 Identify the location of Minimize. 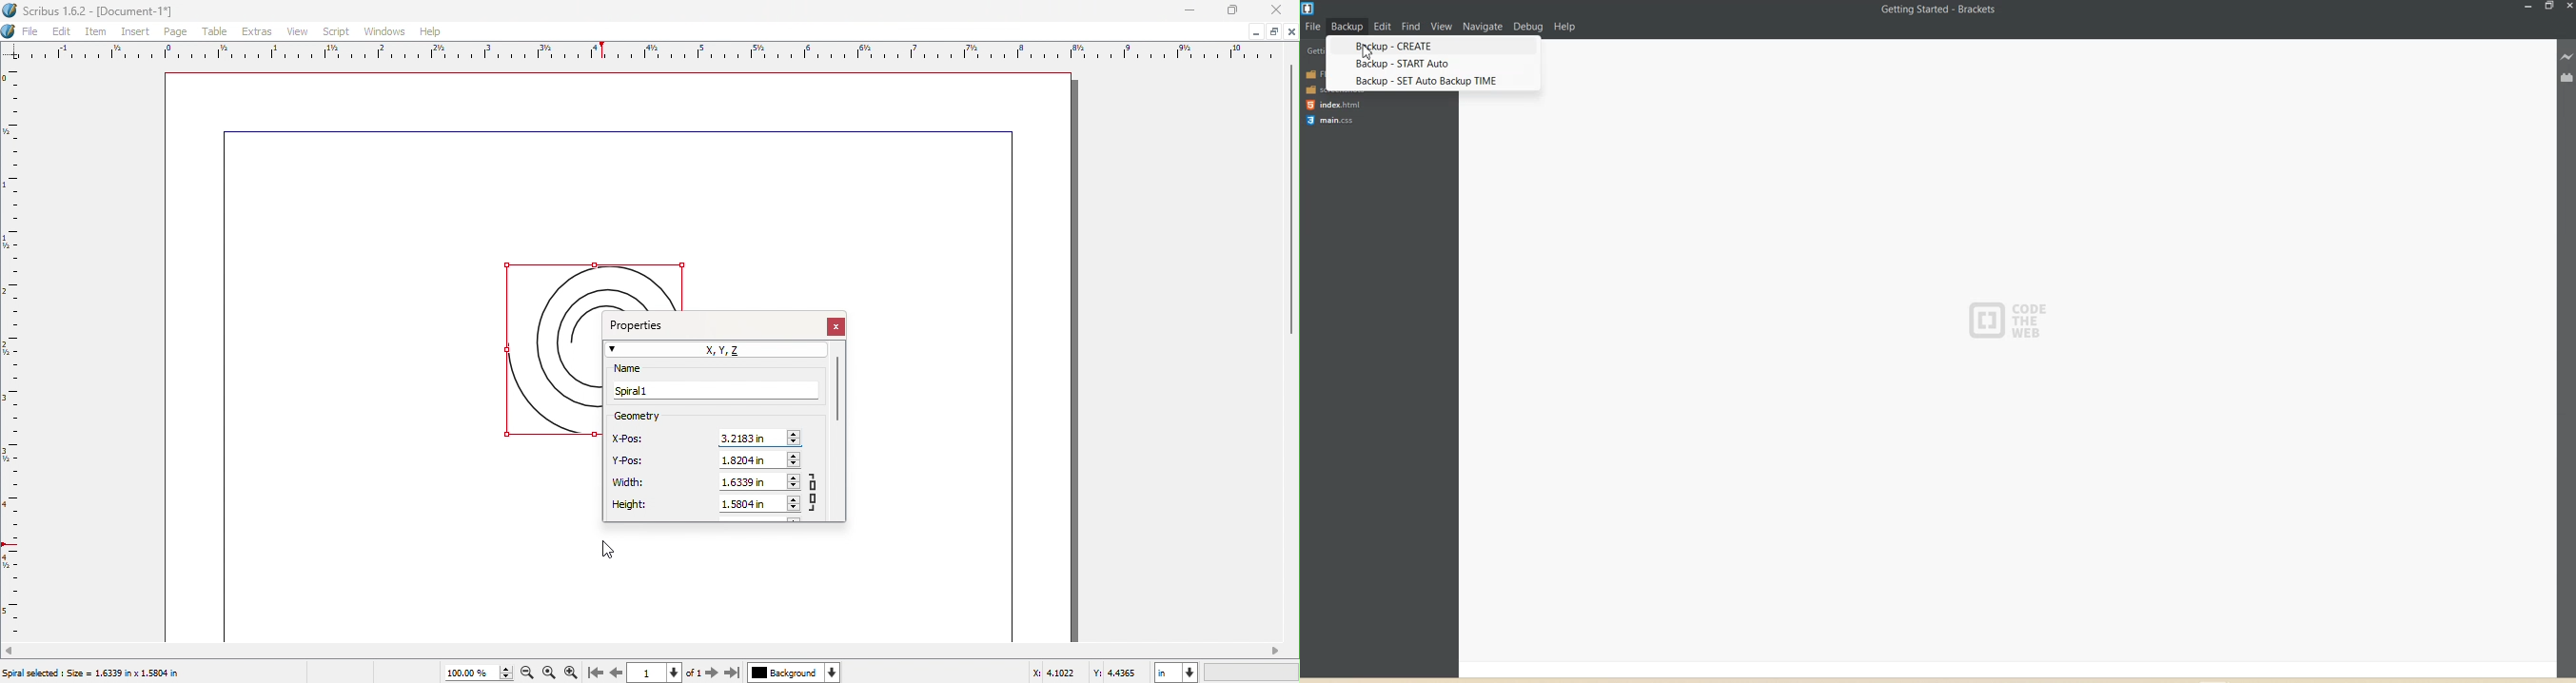
(2529, 7).